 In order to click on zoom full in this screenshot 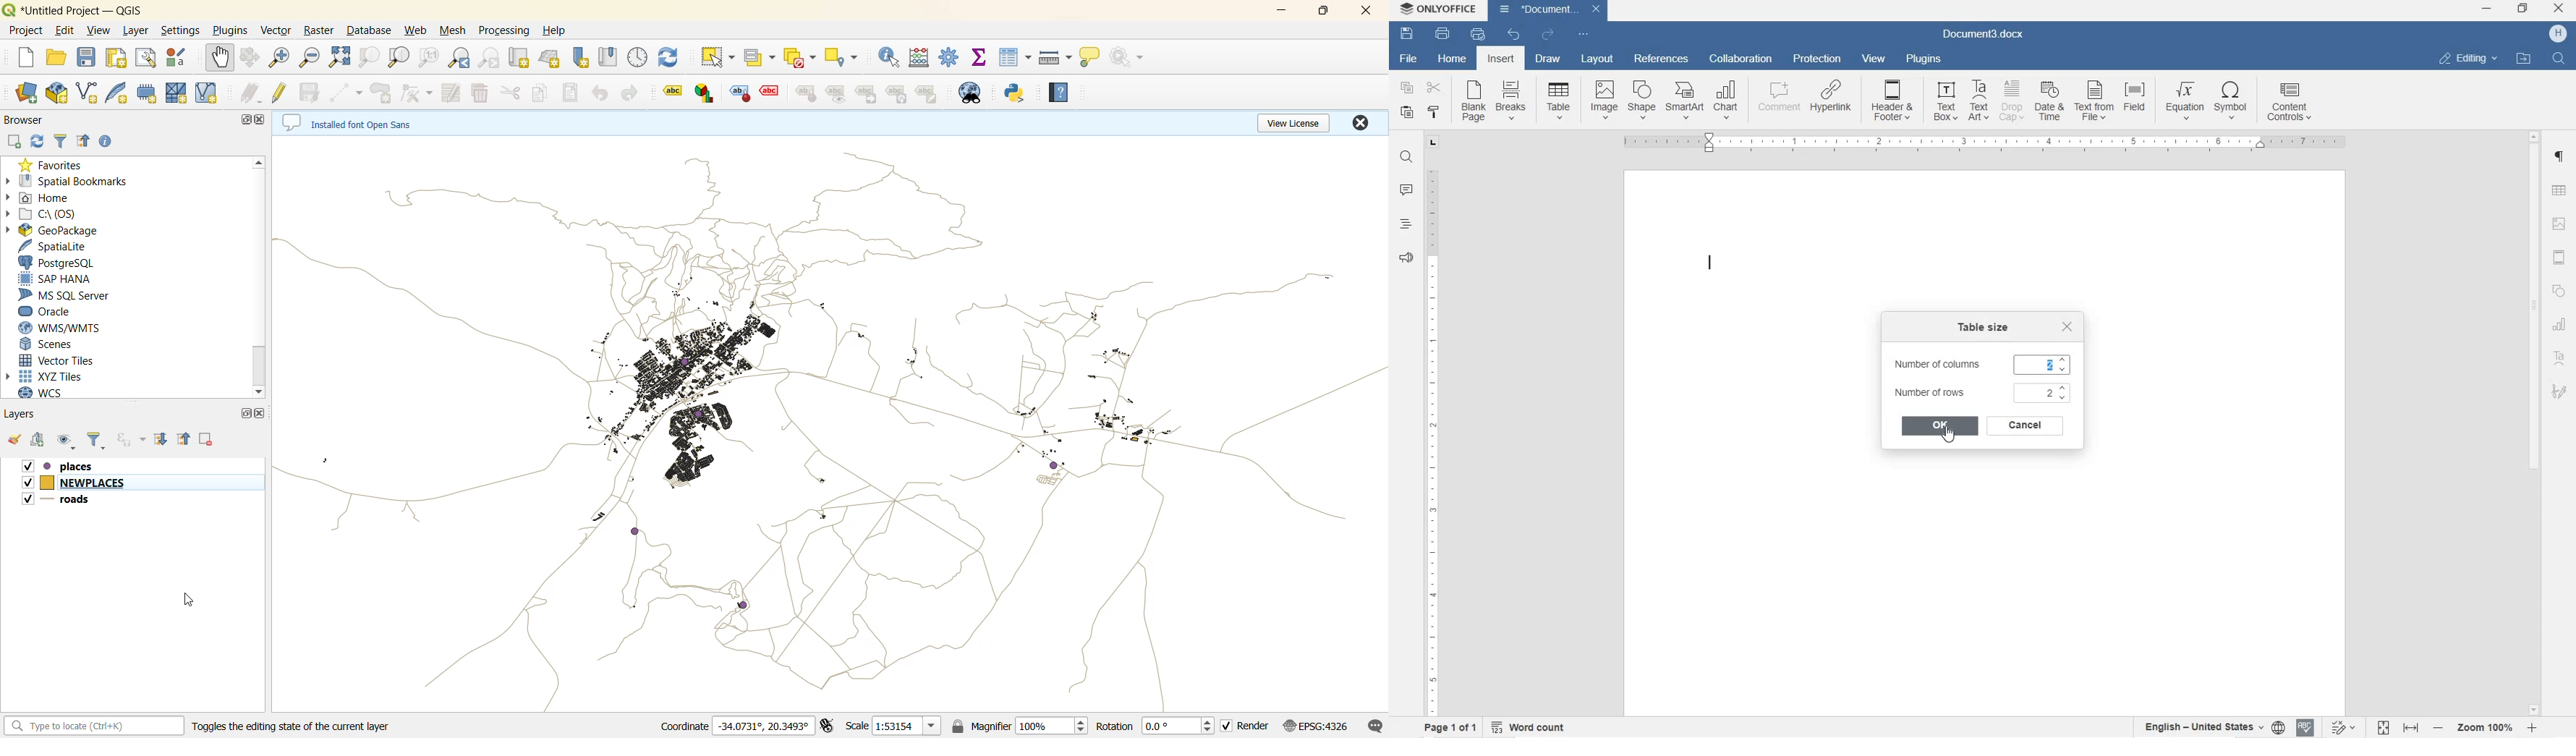, I will do `click(342, 57)`.